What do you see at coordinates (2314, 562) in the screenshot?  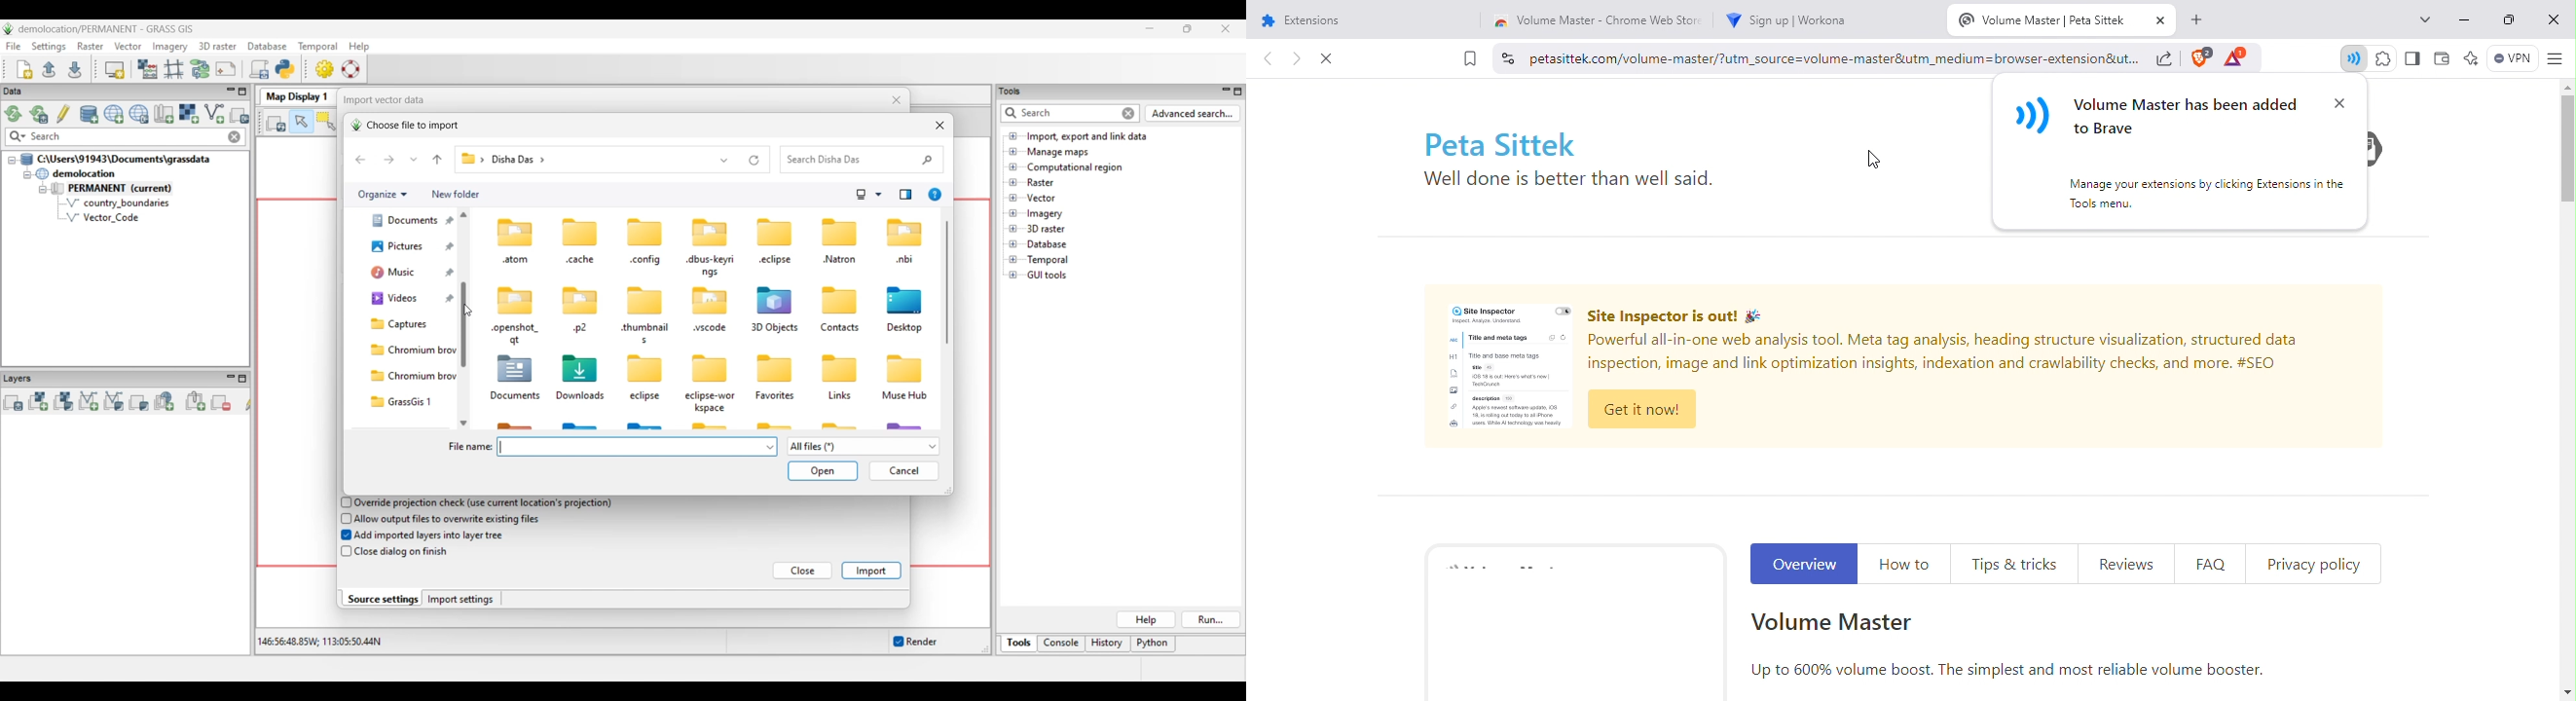 I see `Privacy Policy` at bounding box center [2314, 562].